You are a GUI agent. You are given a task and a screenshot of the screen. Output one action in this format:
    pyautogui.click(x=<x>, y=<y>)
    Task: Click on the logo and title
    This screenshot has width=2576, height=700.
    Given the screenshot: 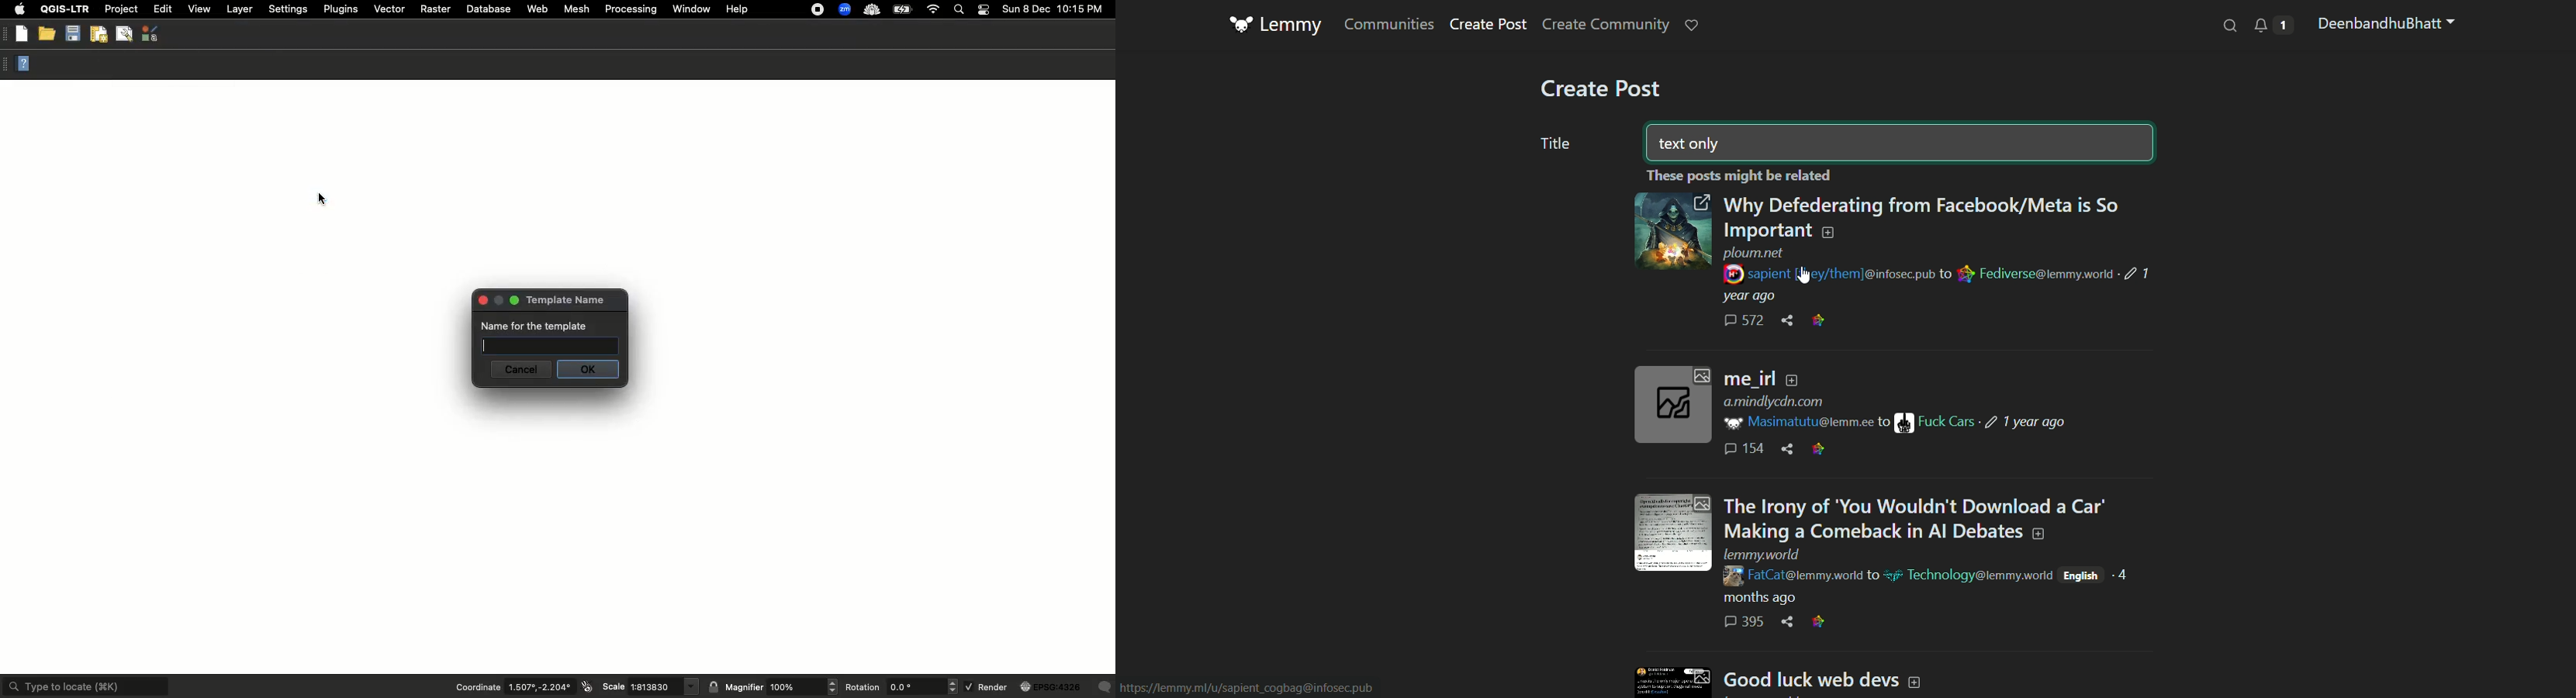 What is the action you would take?
    pyautogui.click(x=1277, y=26)
    